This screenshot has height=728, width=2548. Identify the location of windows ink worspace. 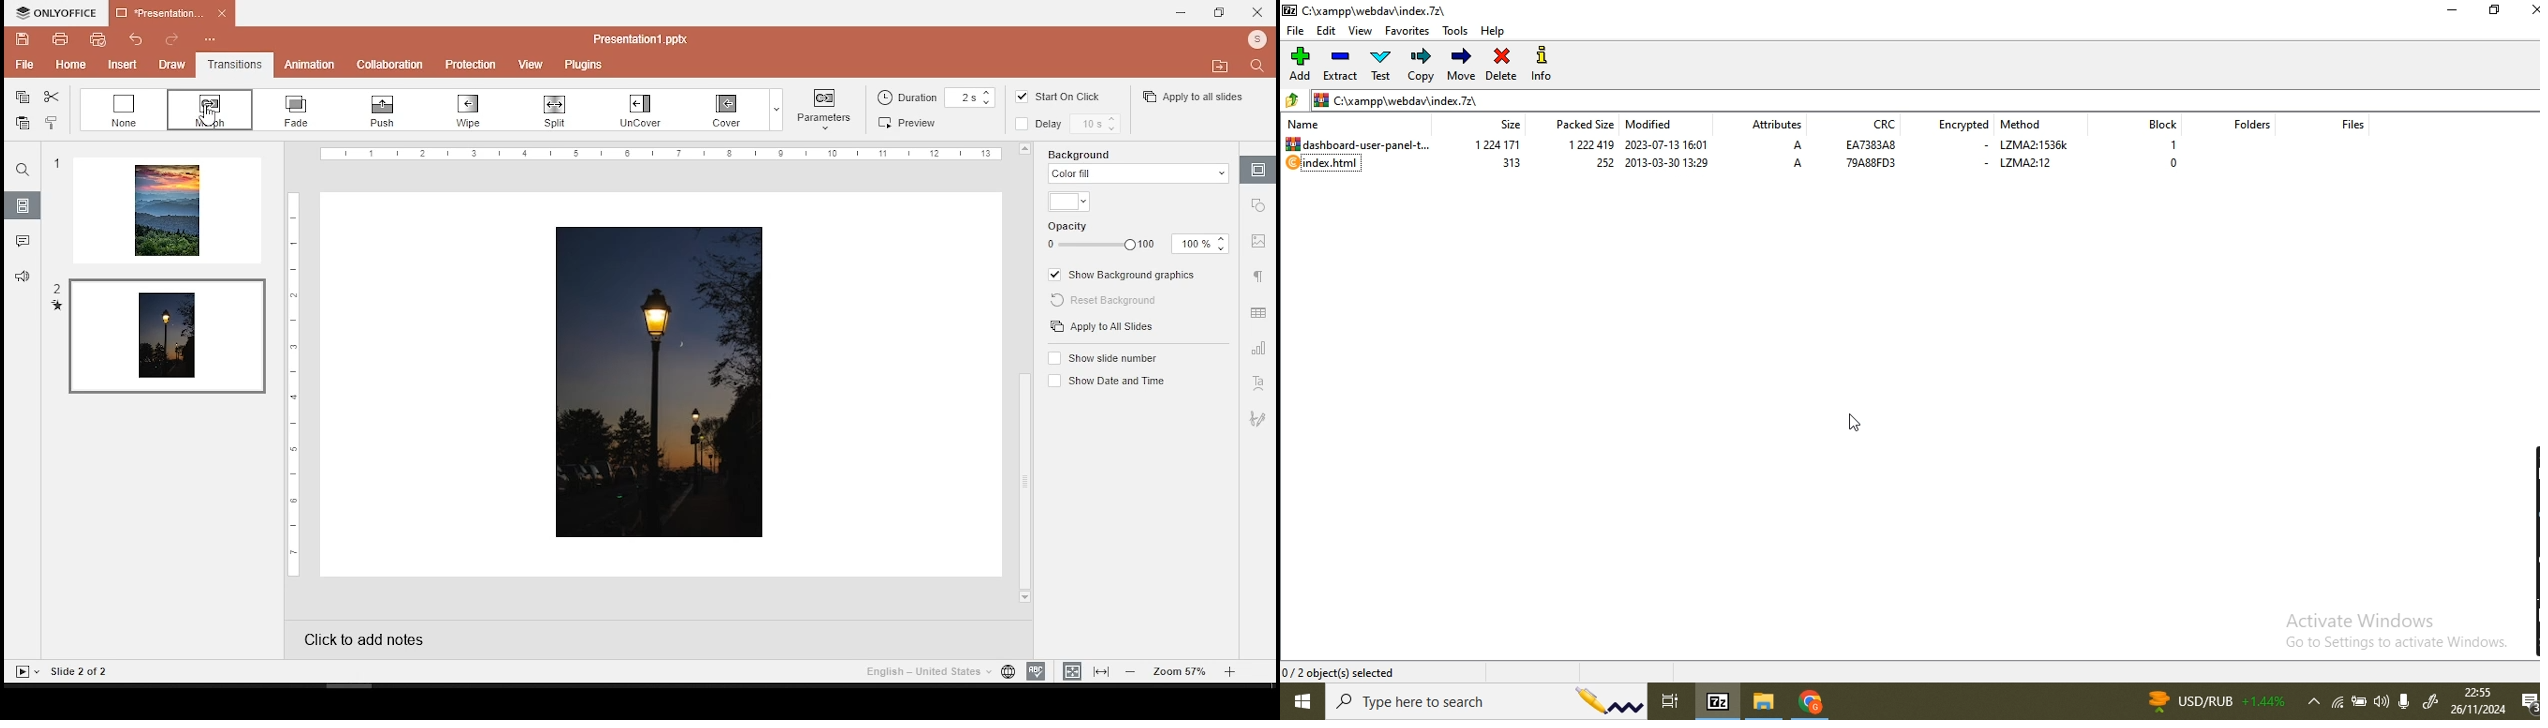
(2431, 703).